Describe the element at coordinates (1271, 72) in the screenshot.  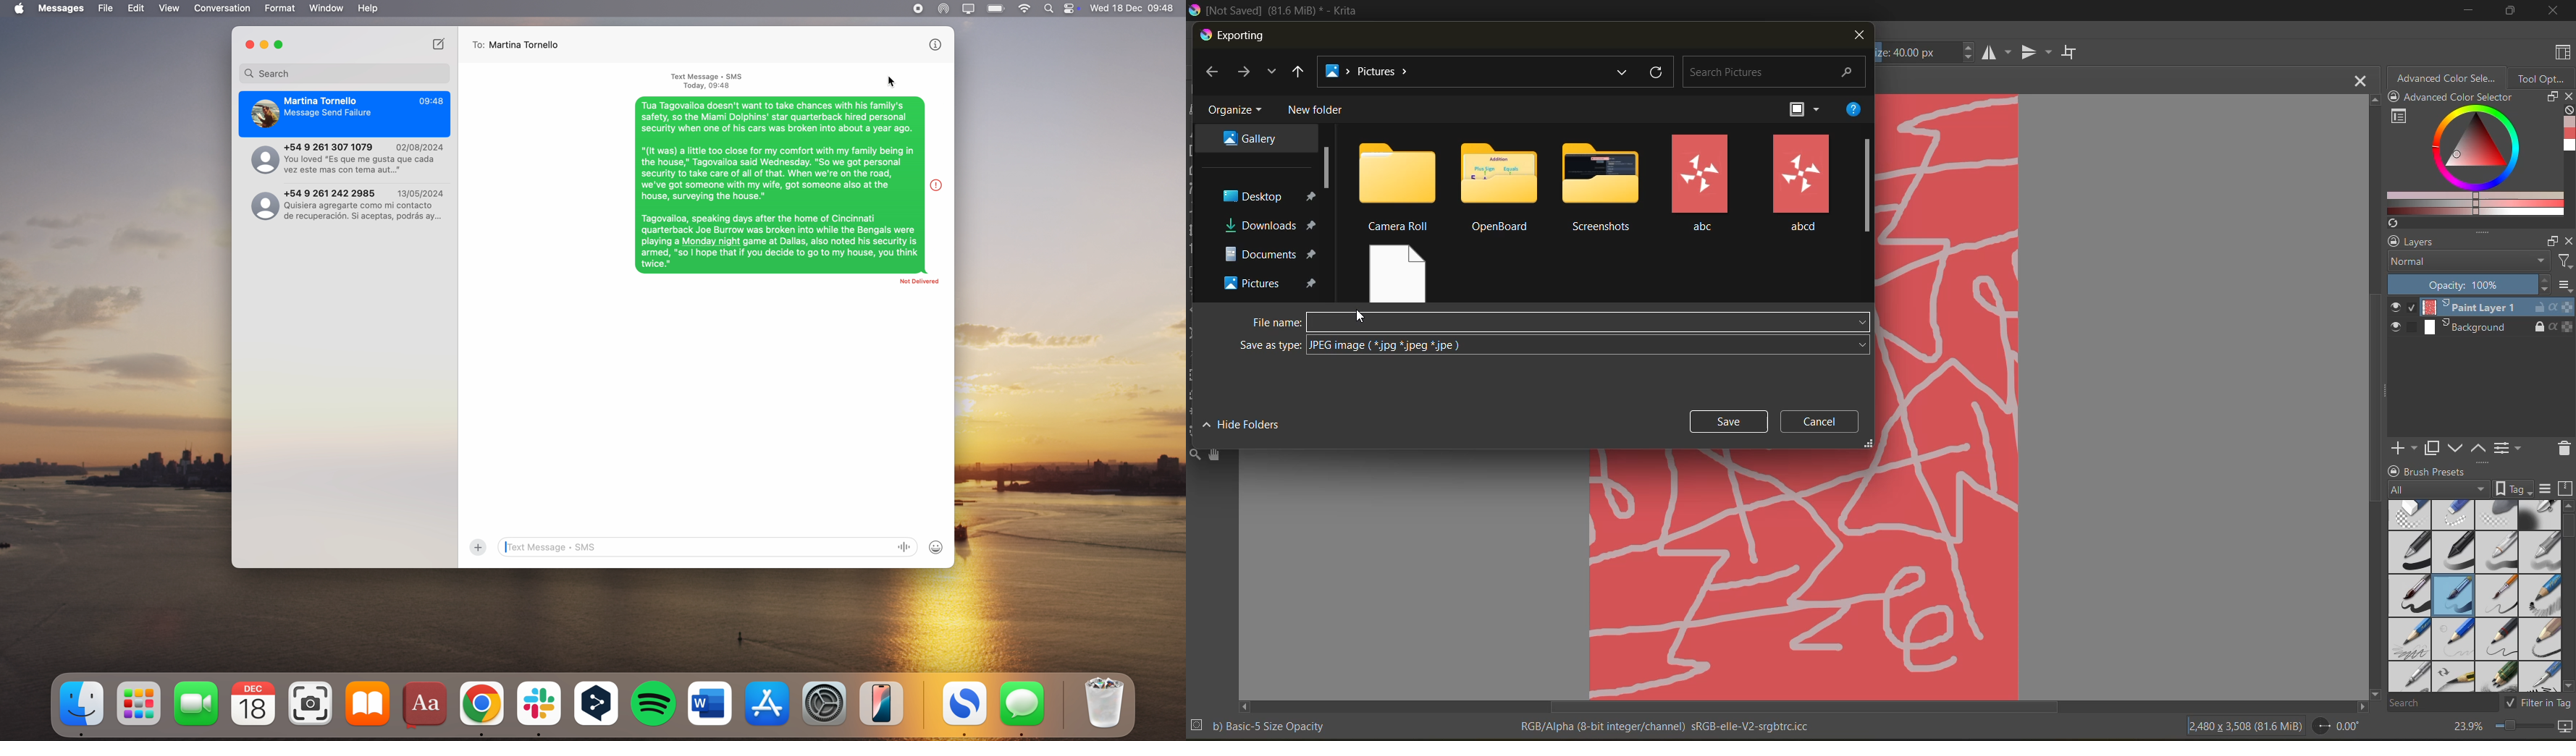
I see `recent locations` at that location.